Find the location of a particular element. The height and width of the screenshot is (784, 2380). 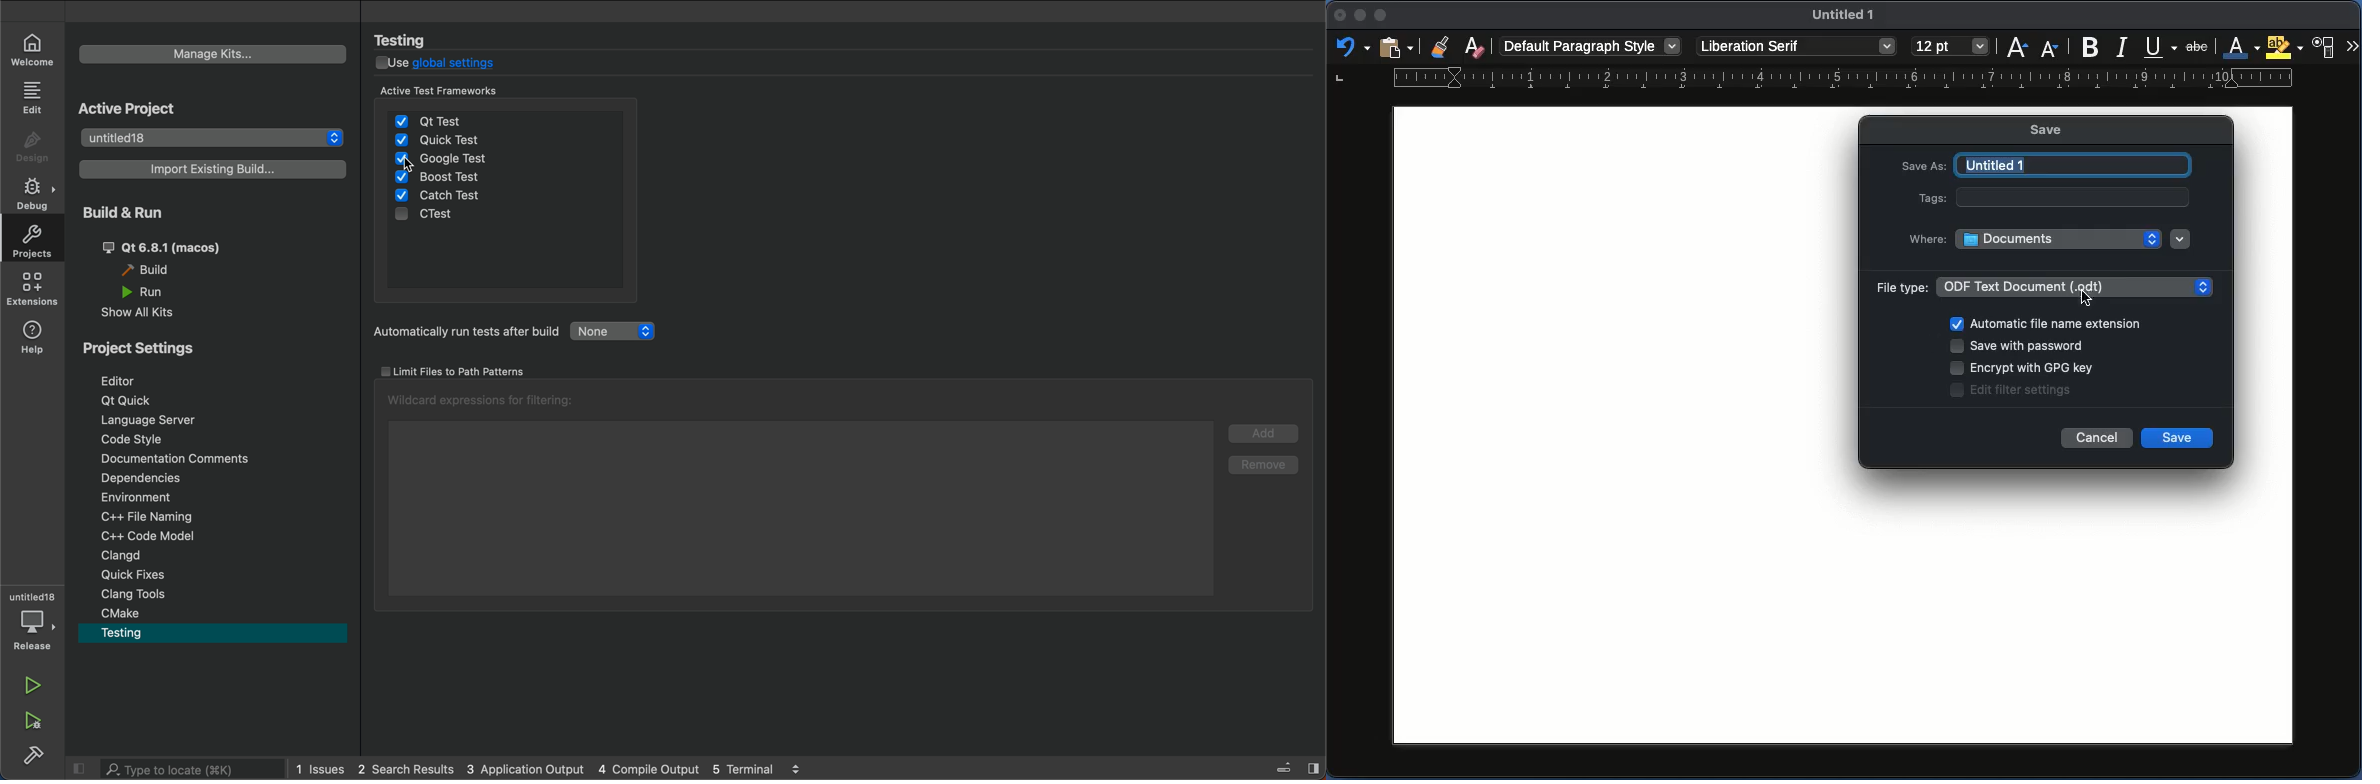

Font color is located at coordinates (2242, 48).